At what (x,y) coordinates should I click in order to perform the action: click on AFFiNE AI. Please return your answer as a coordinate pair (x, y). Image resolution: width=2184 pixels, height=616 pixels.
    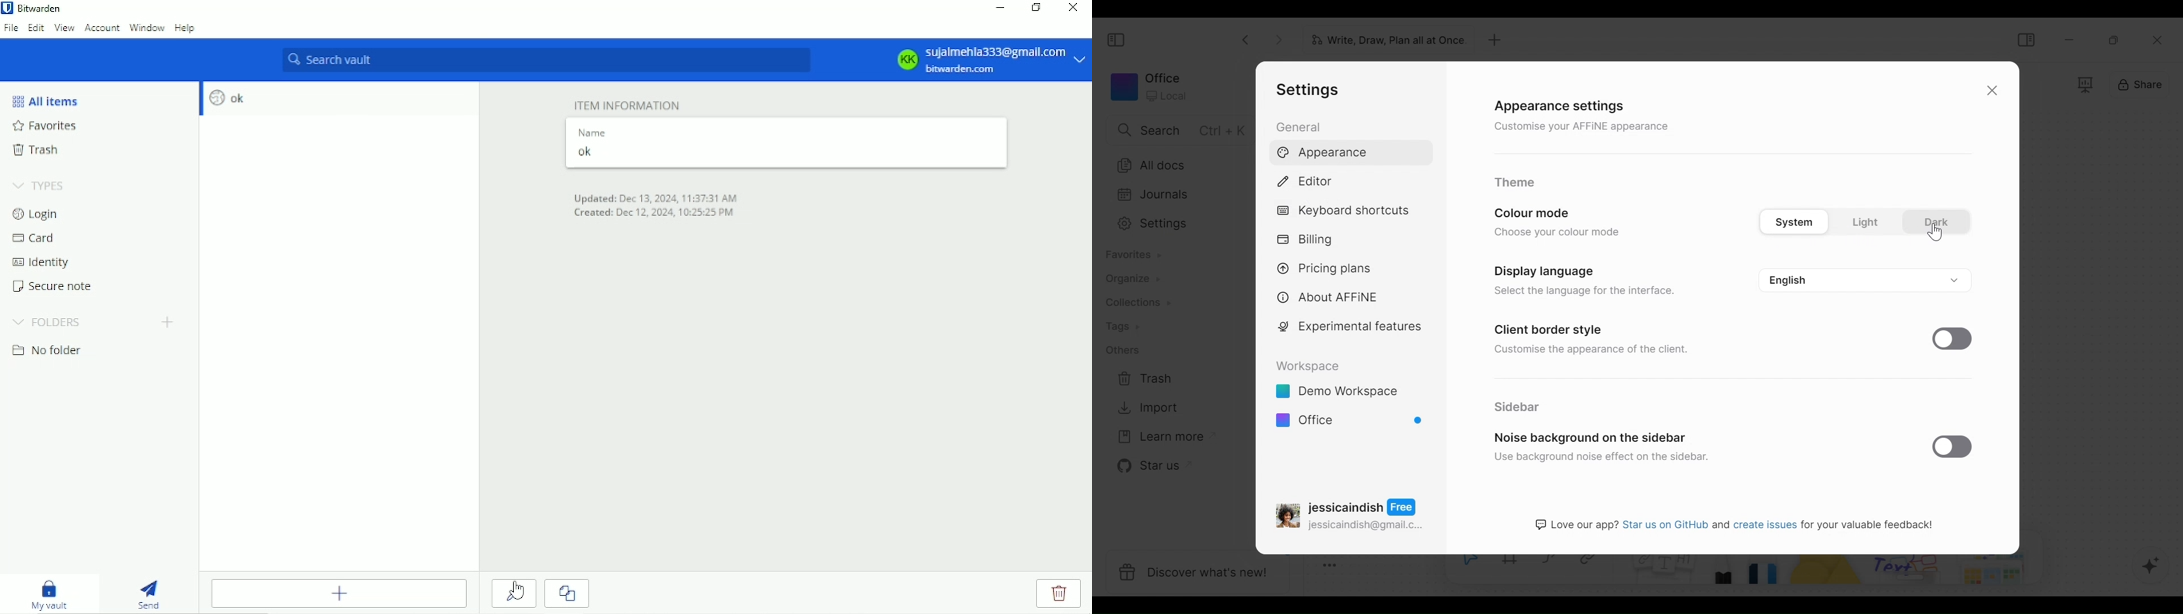
    Looking at the image, I should click on (2152, 566).